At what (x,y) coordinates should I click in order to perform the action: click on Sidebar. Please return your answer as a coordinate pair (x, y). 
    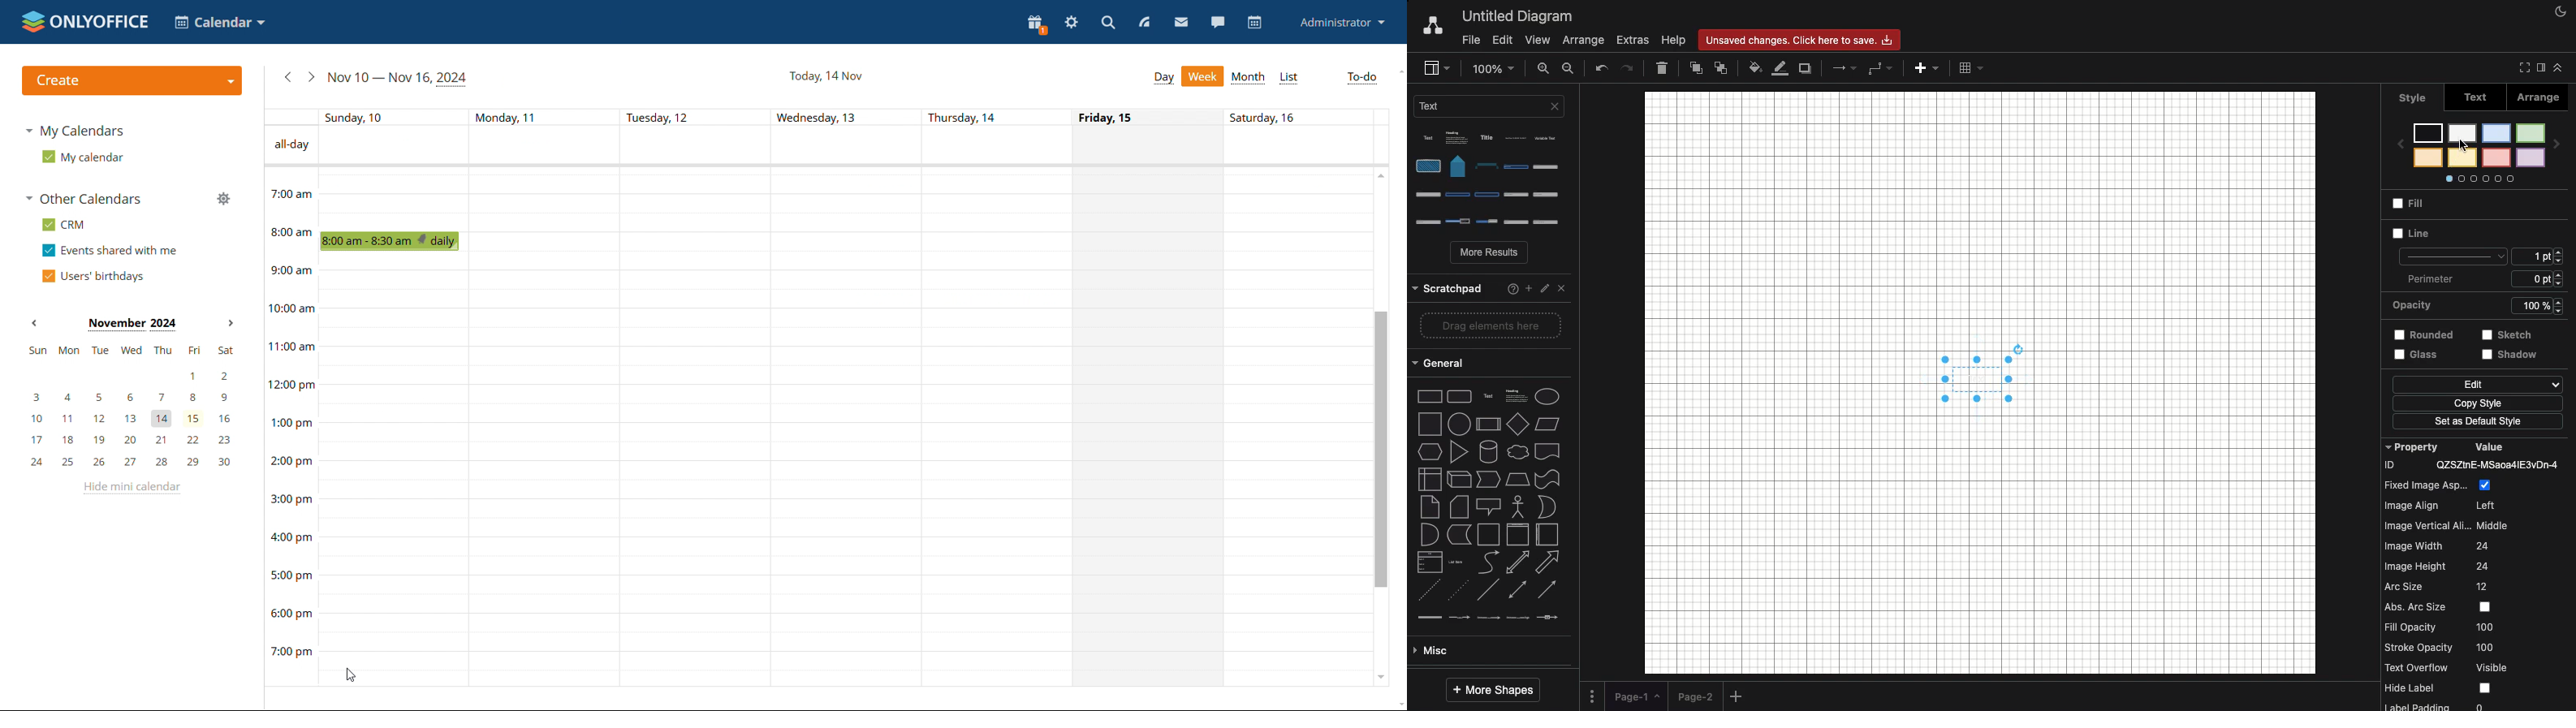
    Looking at the image, I should click on (2539, 68).